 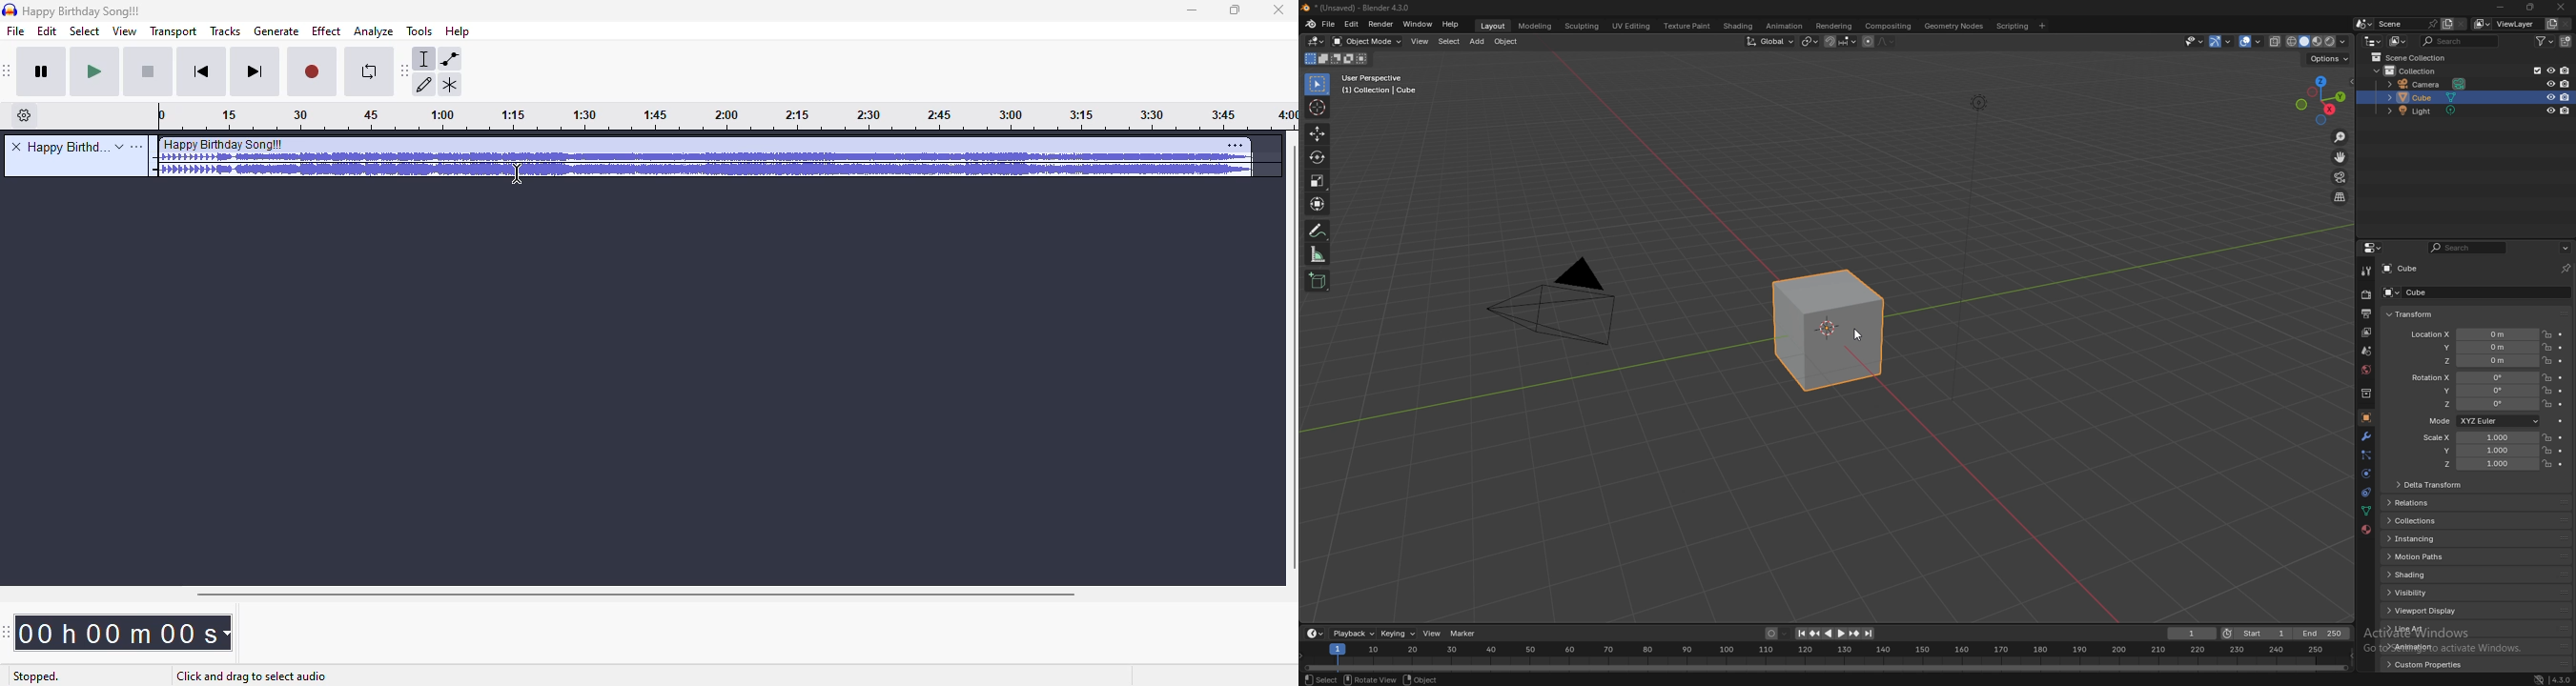 I want to click on draw tool, so click(x=425, y=85).